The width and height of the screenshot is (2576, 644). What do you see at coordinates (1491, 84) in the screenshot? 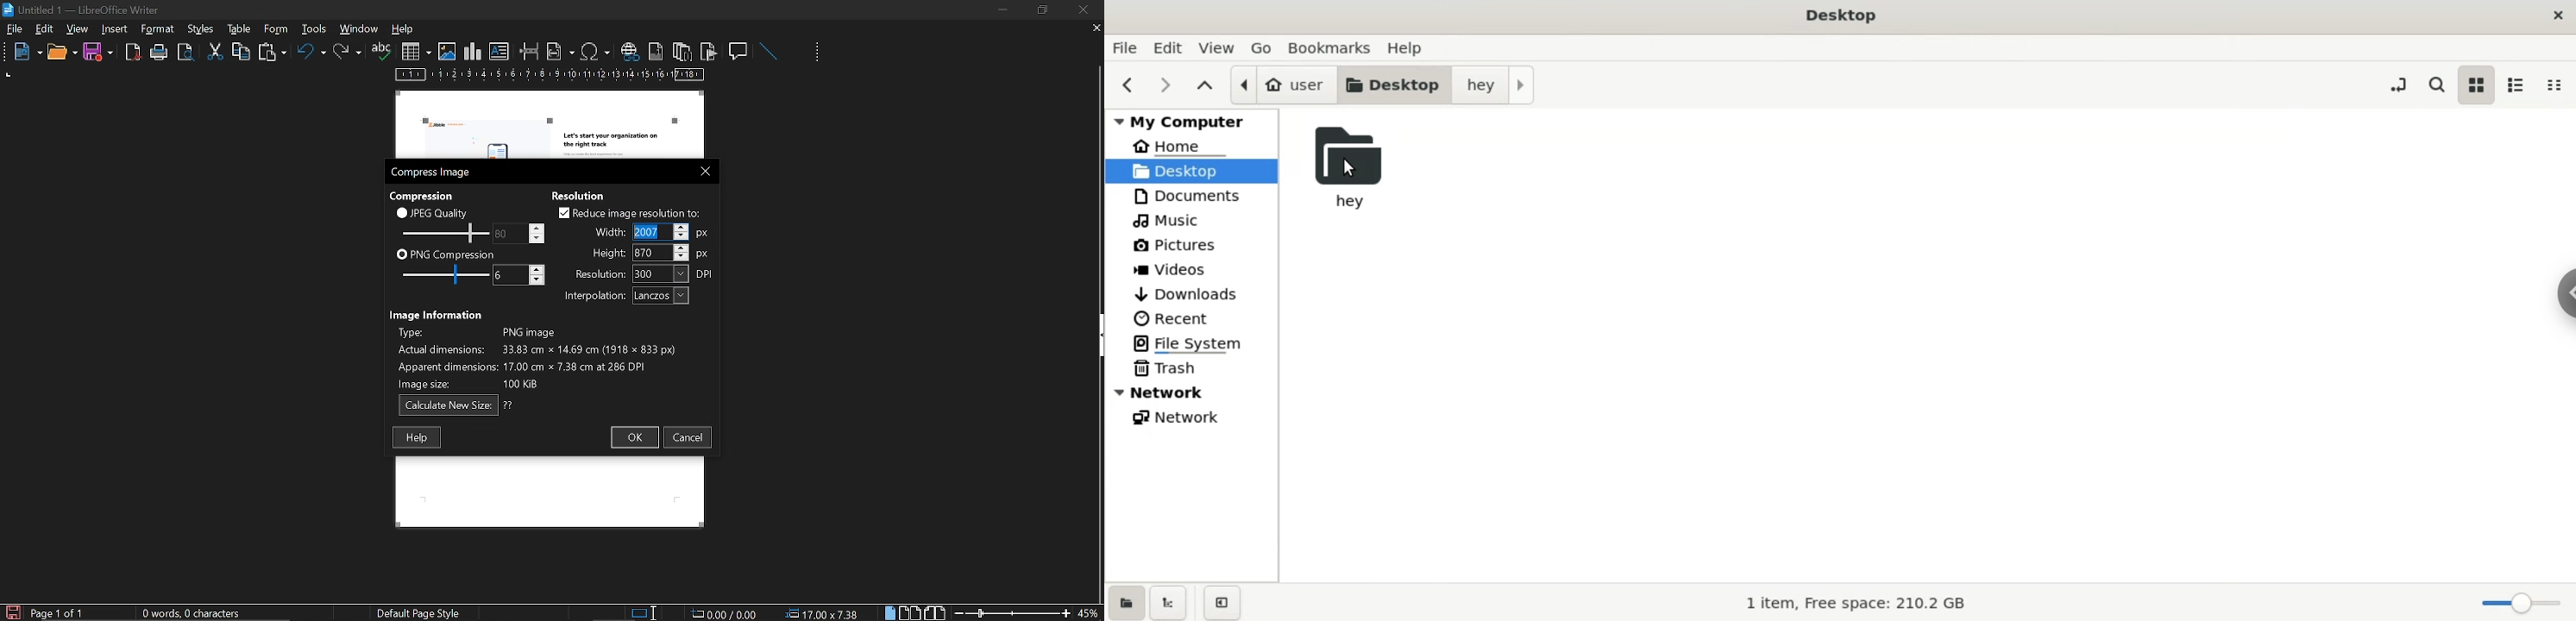
I see `hey` at bounding box center [1491, 84].